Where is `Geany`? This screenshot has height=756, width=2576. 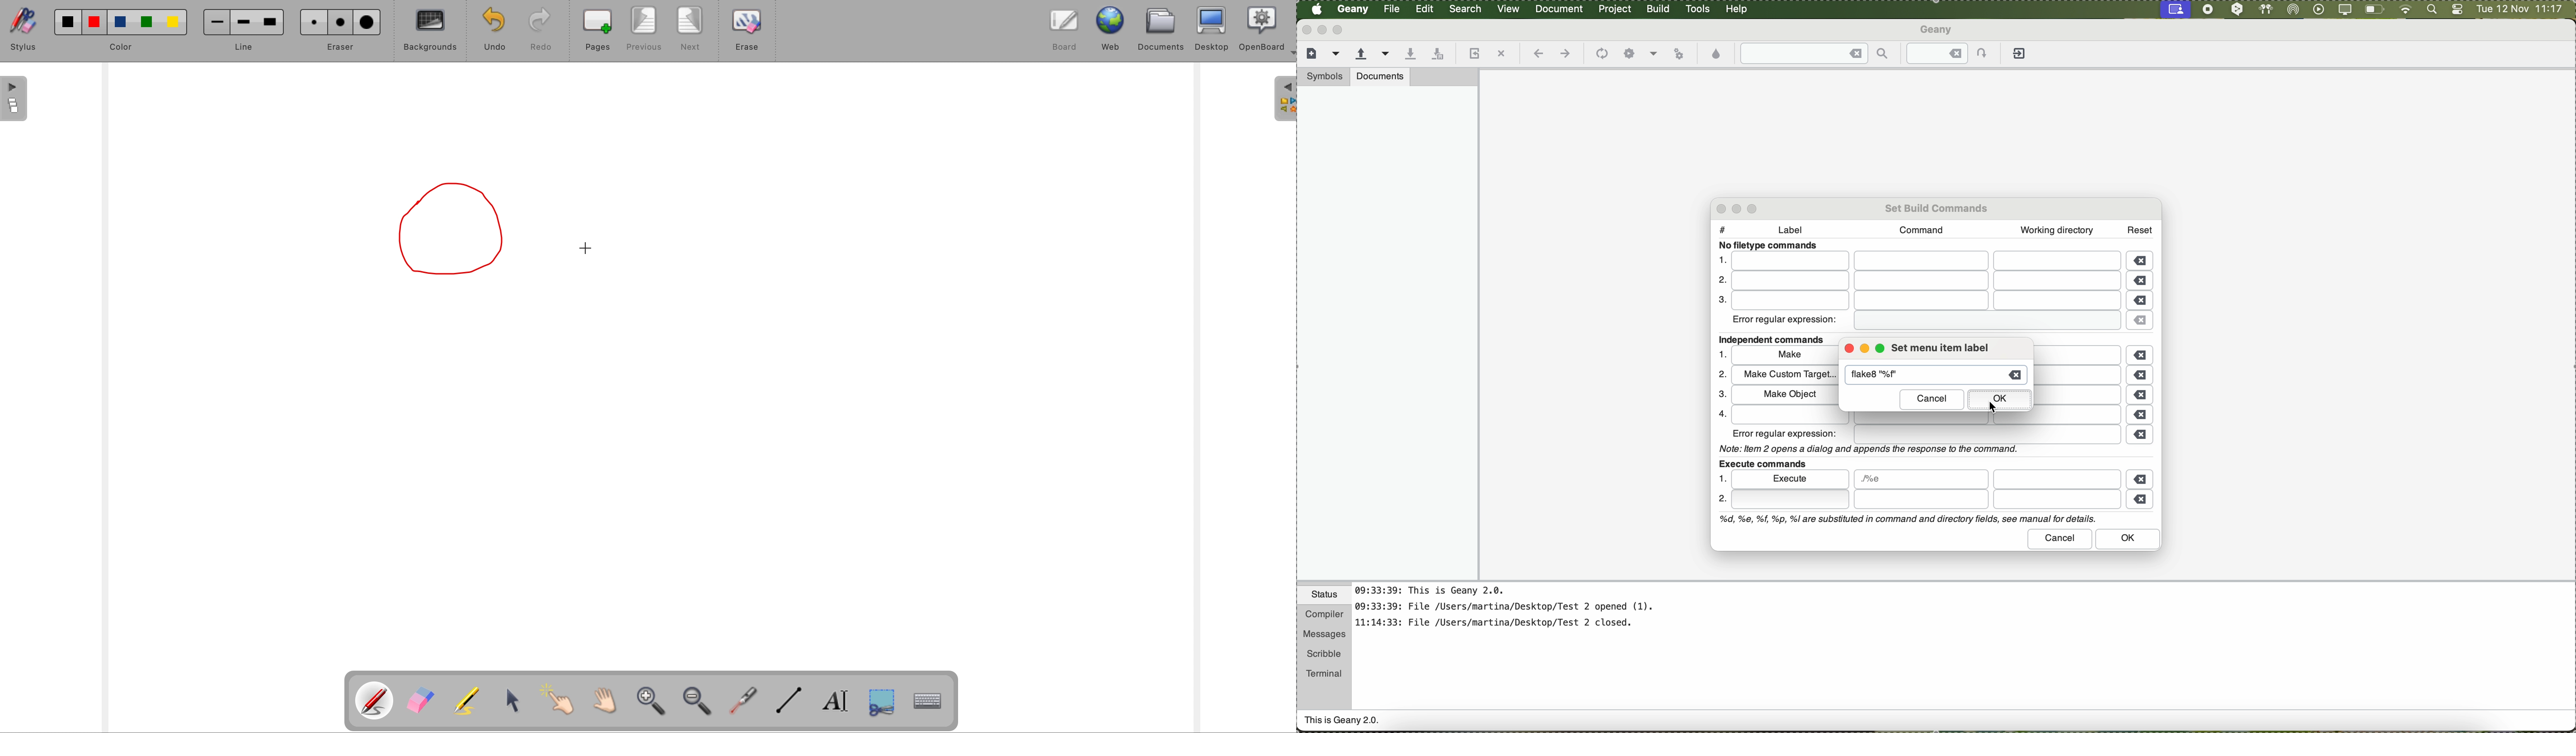 Geany is located at coordinates (1354, 10).